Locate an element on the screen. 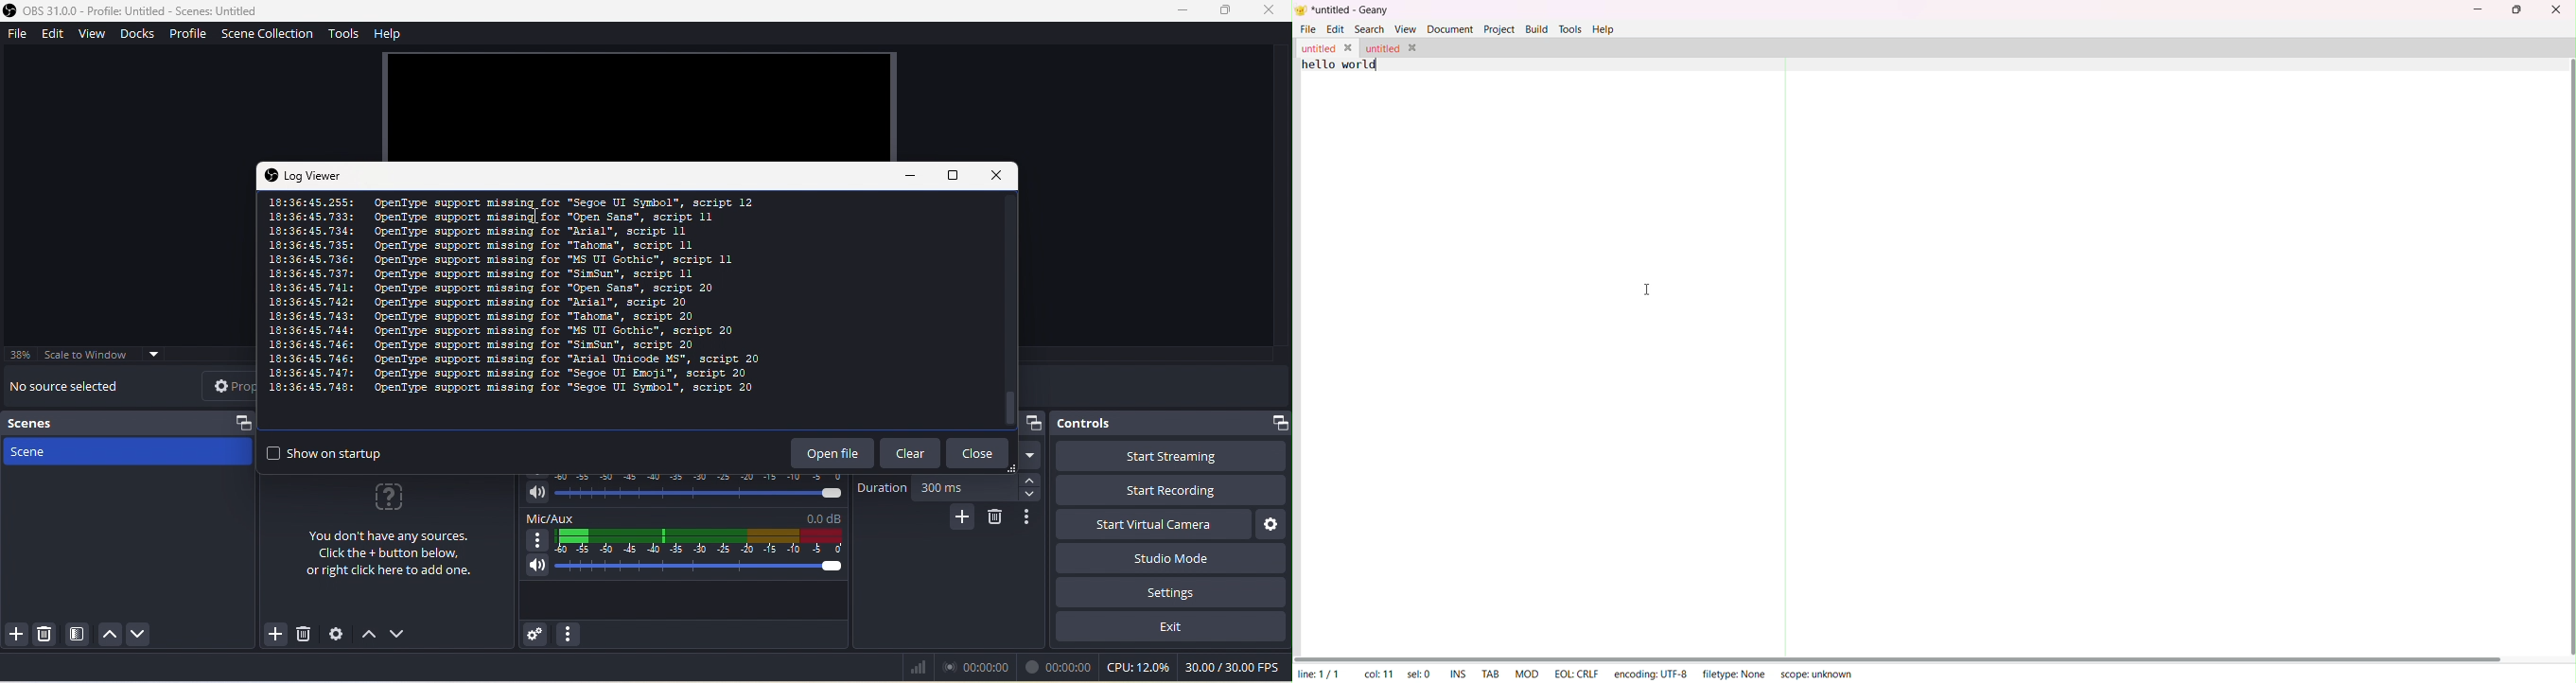 The height and width of the screenshot is (700, 2576). close is located at coordinates (1270, 10).